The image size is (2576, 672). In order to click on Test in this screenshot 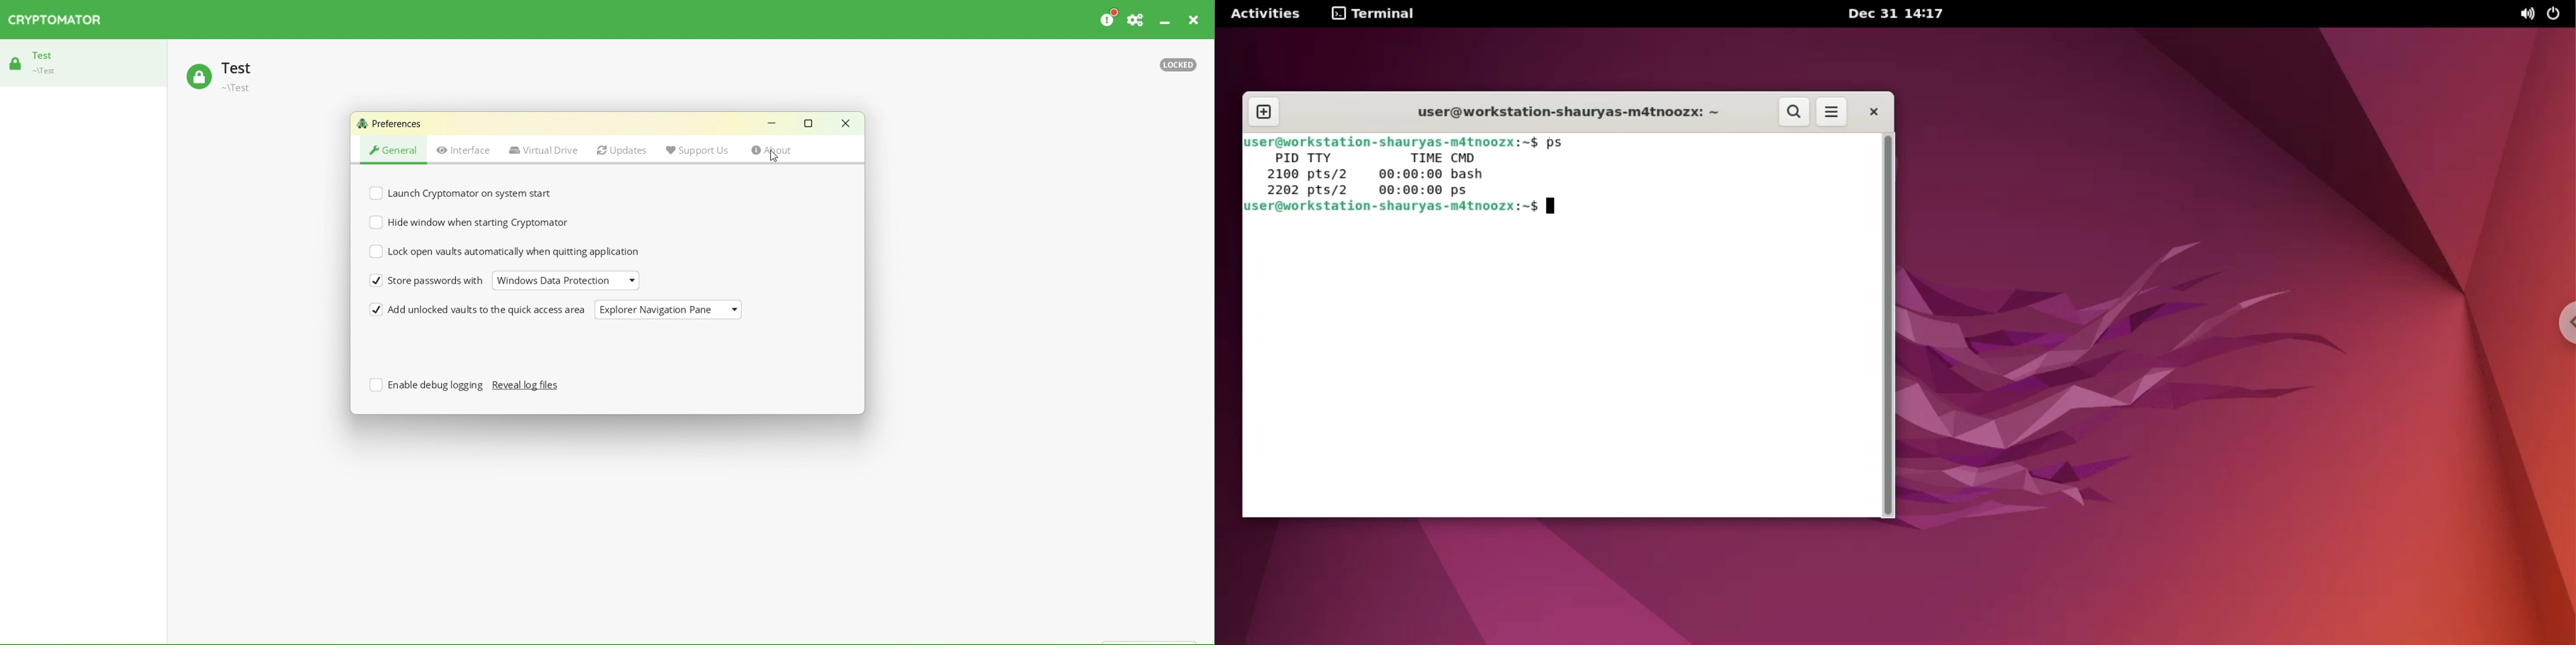, I will do `click(251, 77)`.